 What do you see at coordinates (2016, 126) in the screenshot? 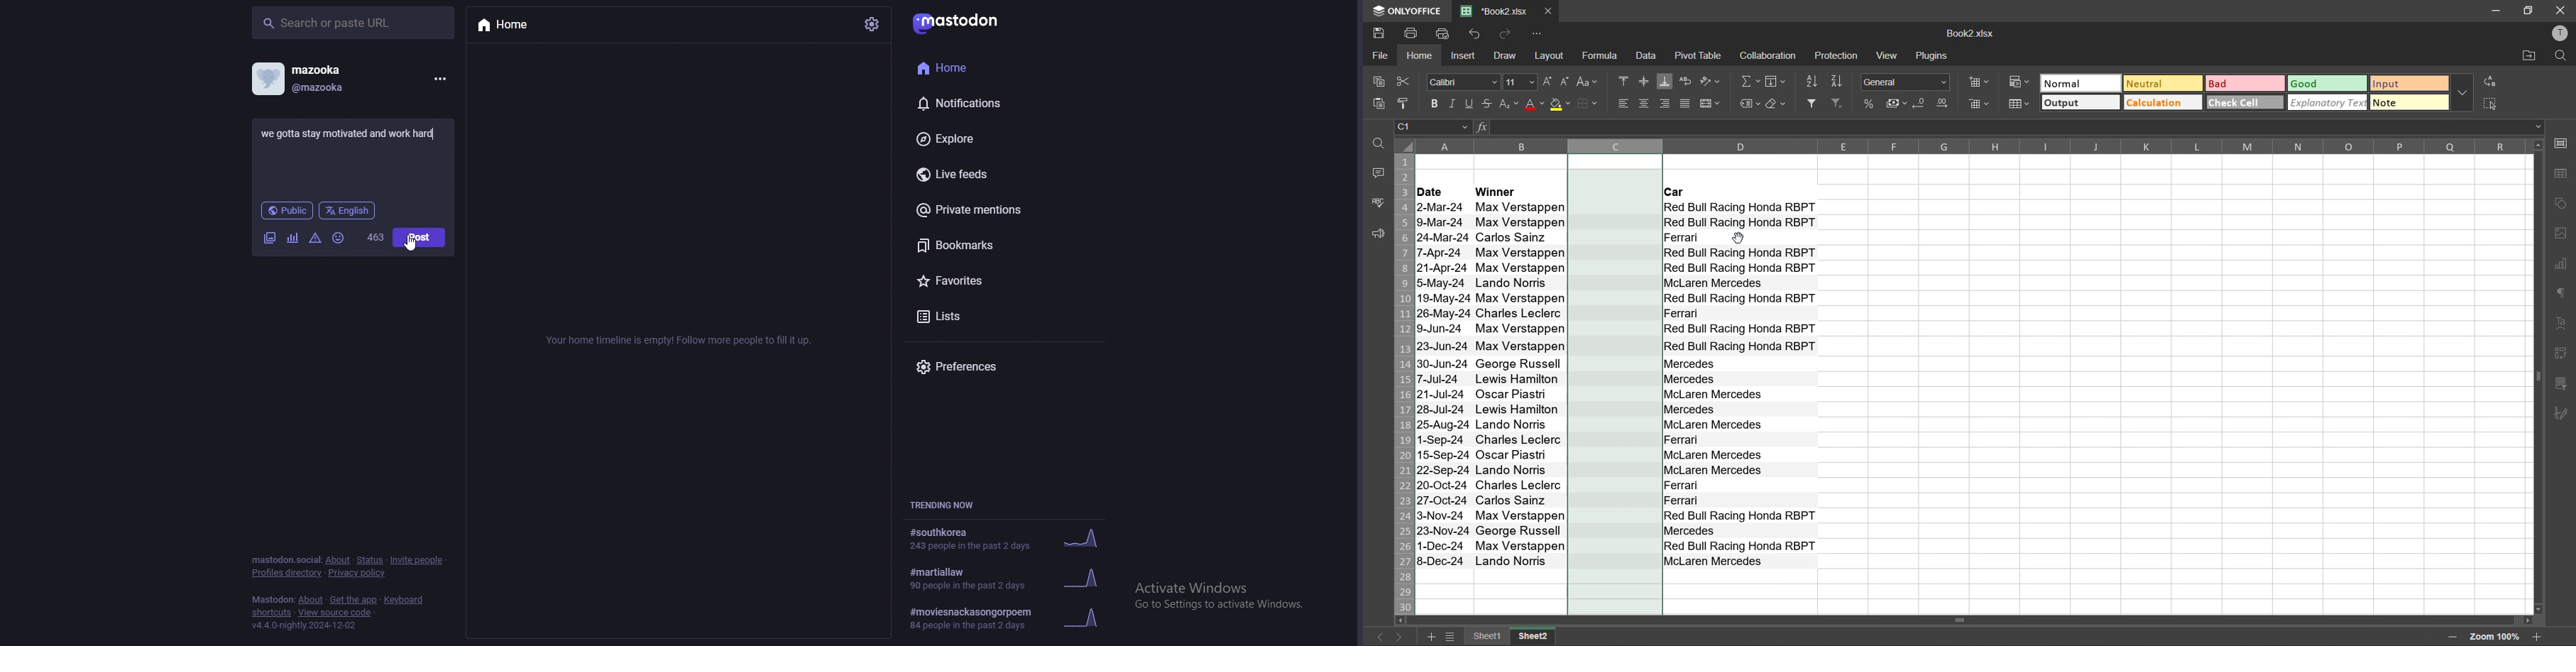
I see `formula bar` at bounding box center [2016, 126].